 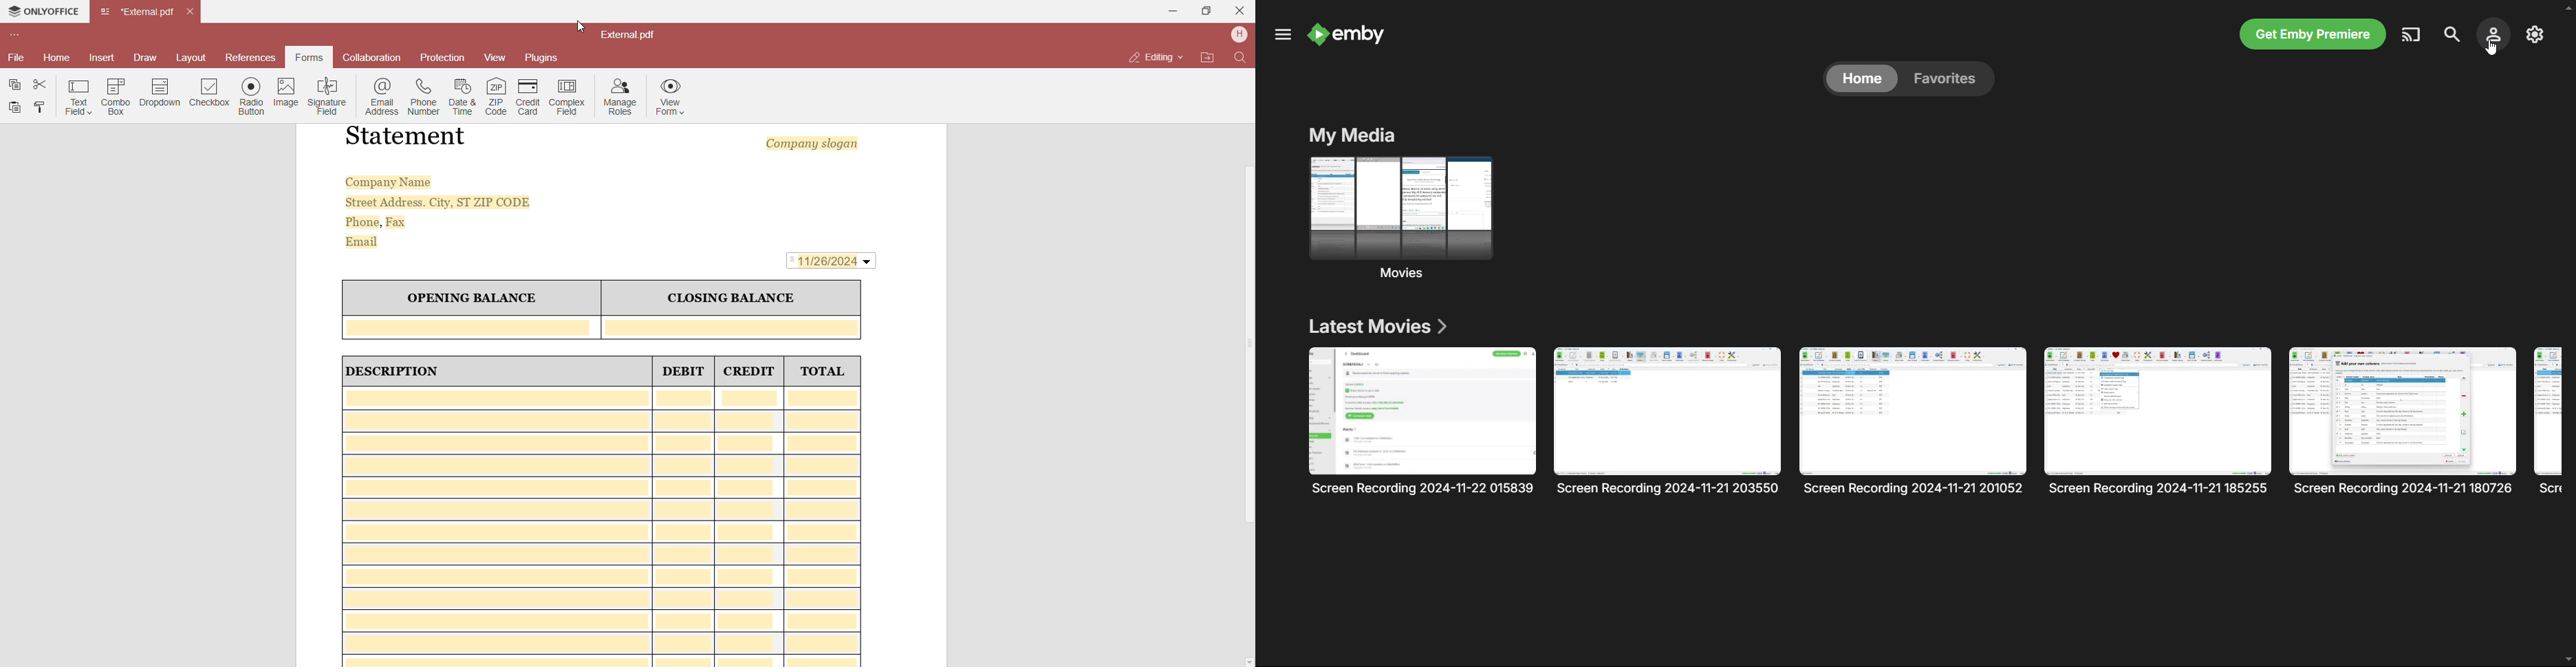 What do you see at coordinates (56, 58) in the screenshot?
I see `Home` at bounding box center [56, 58].